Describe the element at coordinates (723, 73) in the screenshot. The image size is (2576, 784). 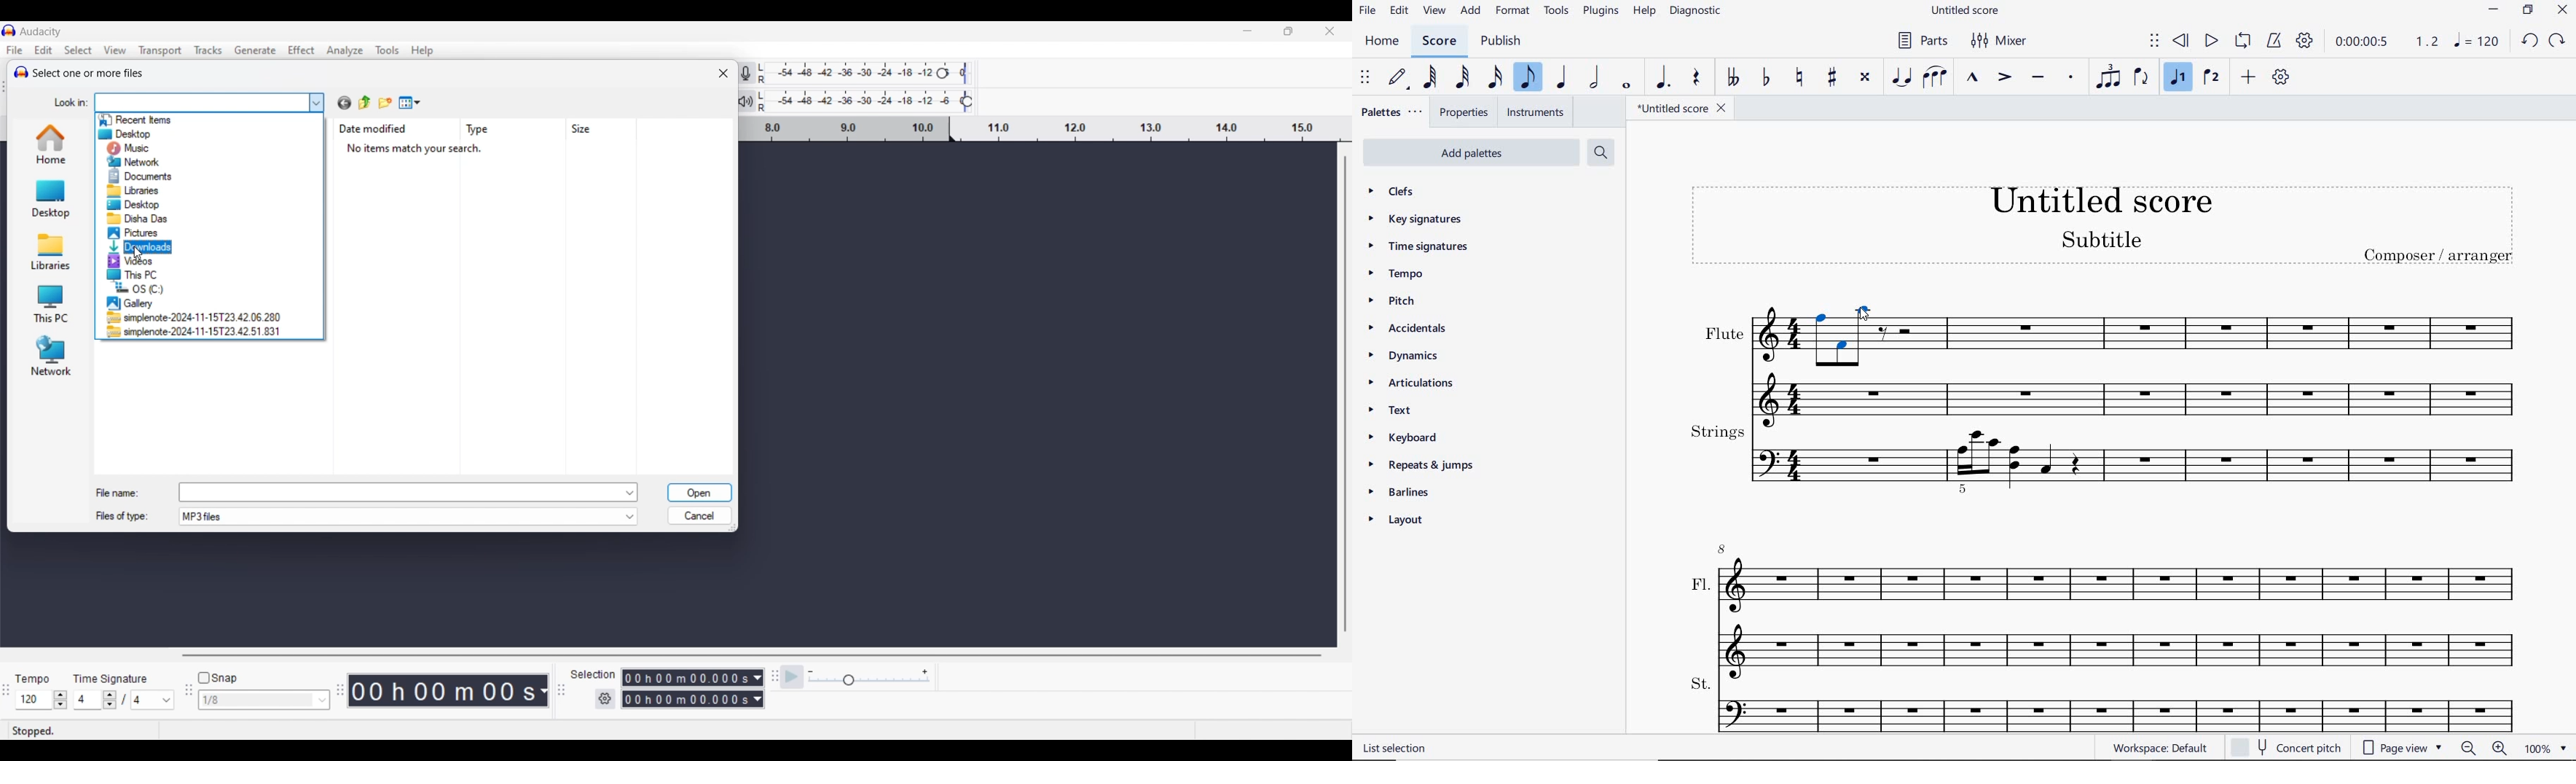
I see `Close window` at that location.